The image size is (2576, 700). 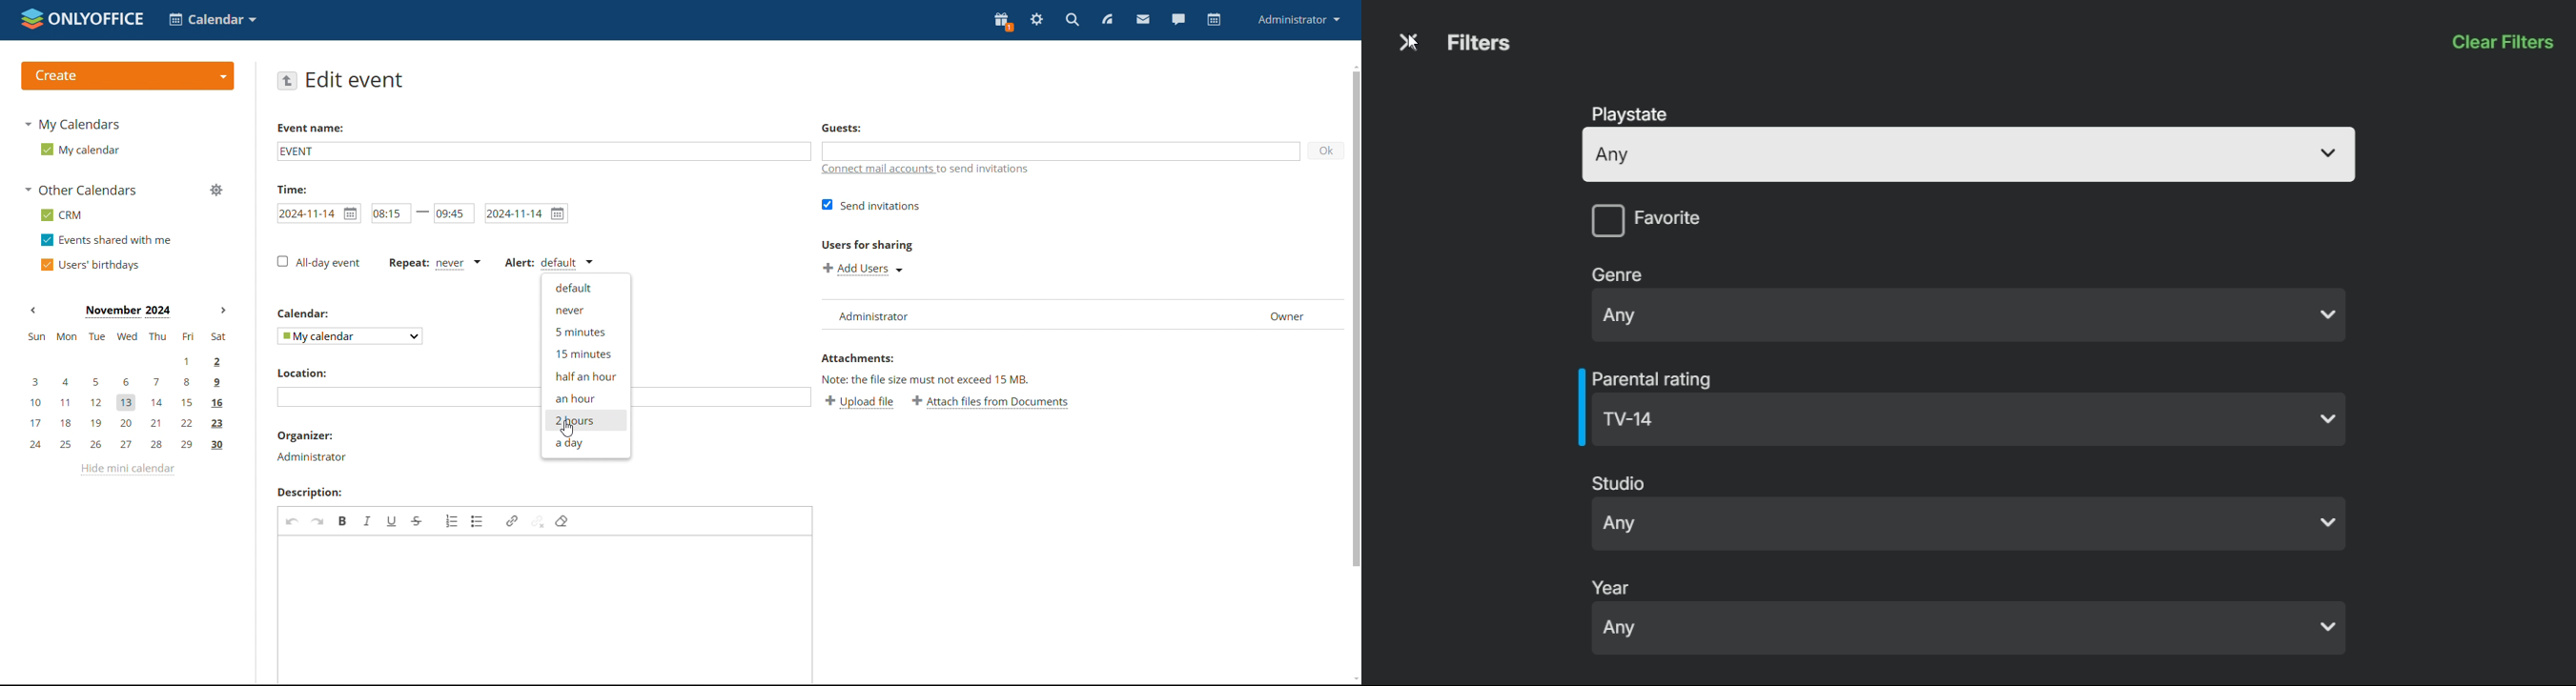 I want to click on bold, so click(x=343, y=521).